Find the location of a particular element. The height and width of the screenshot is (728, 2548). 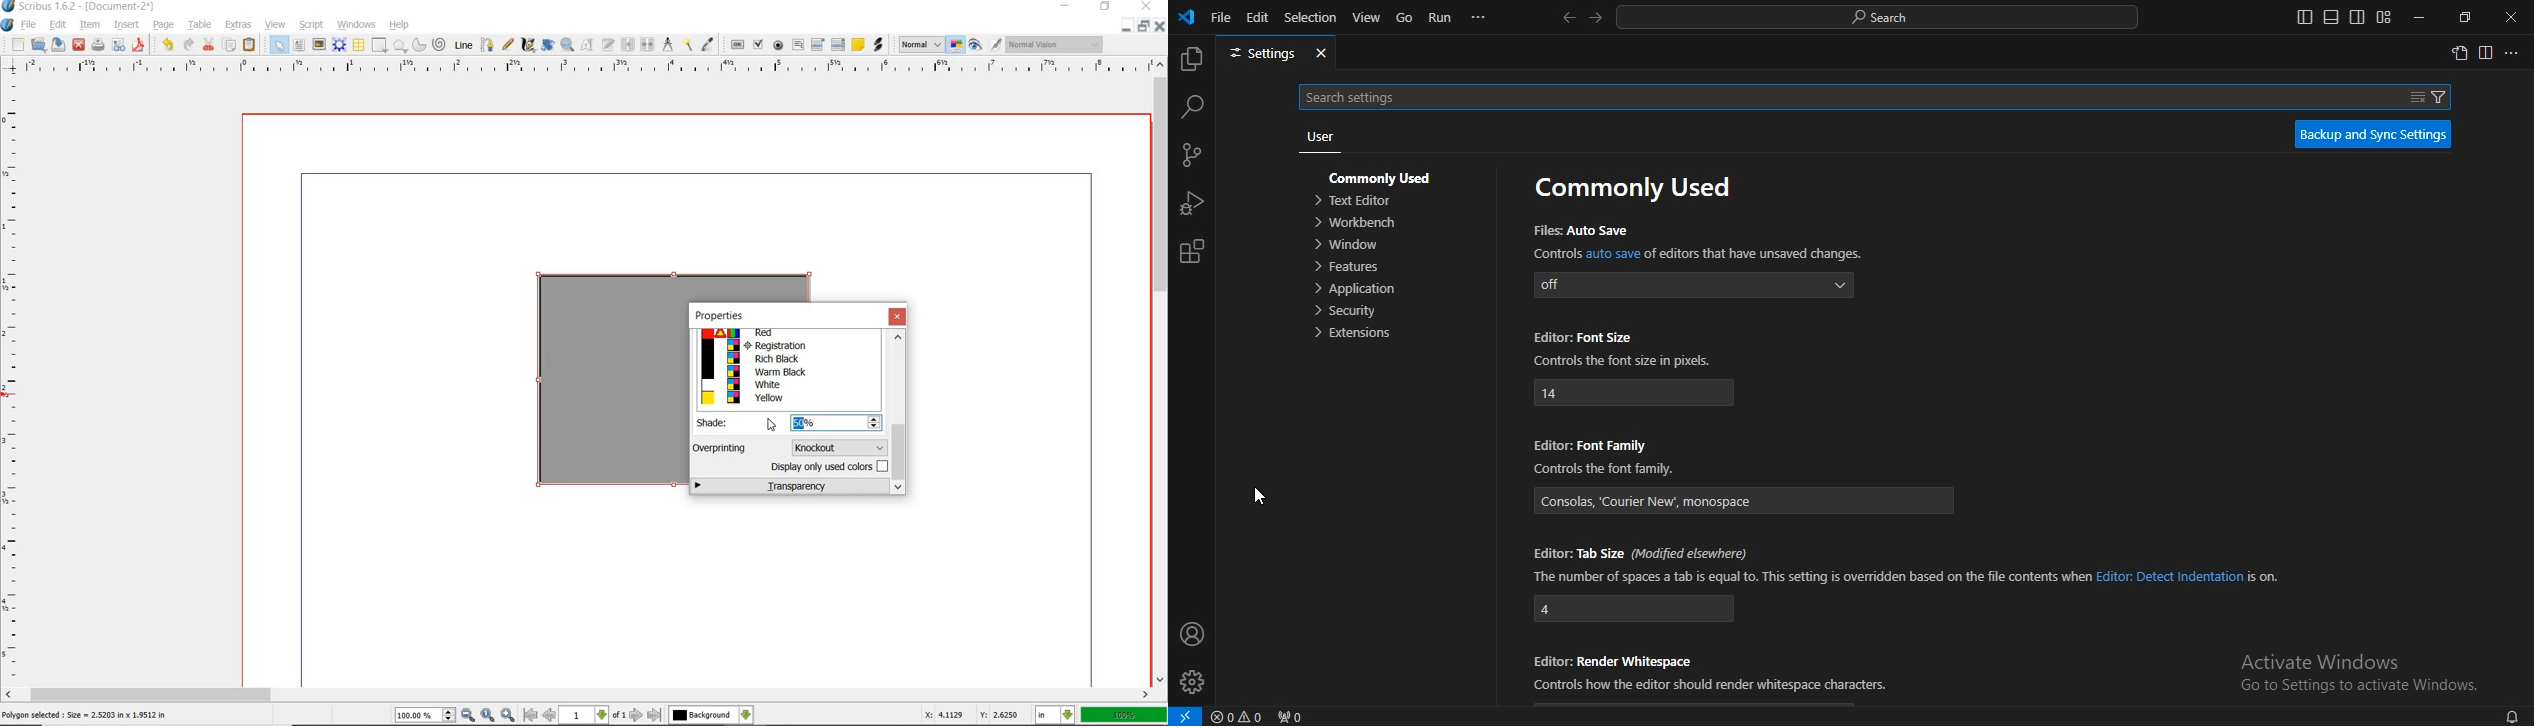

table is located at coordinates (200, 26).